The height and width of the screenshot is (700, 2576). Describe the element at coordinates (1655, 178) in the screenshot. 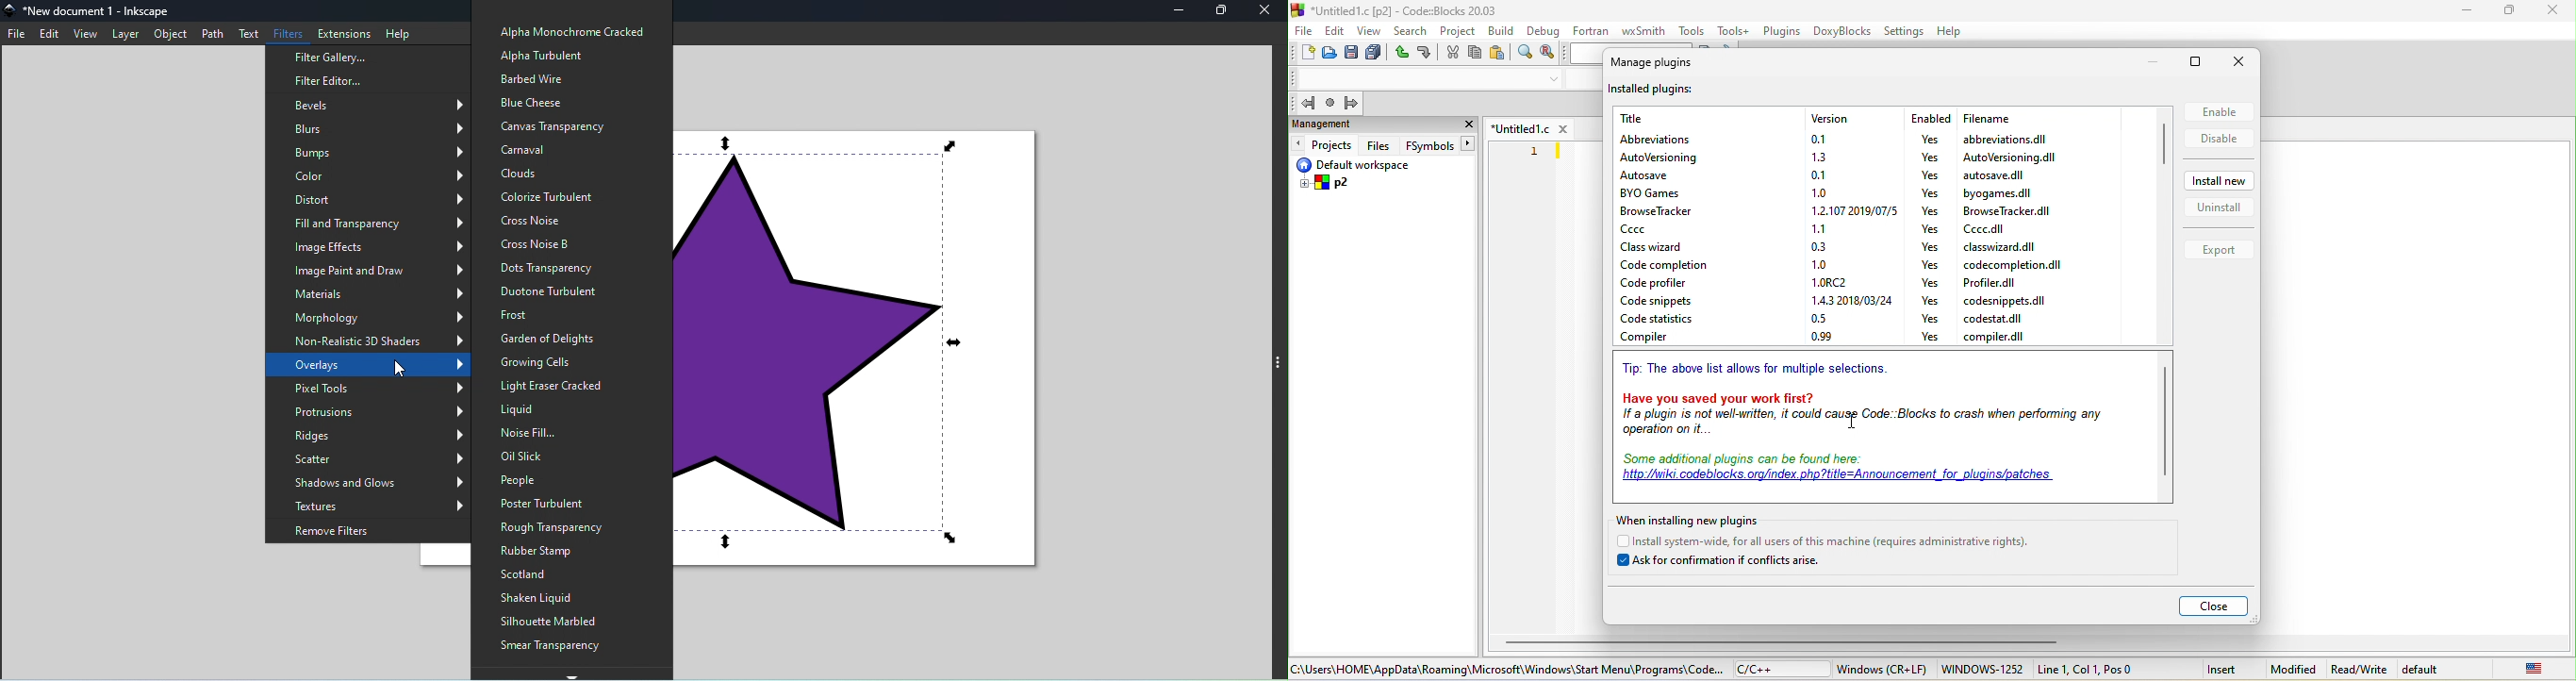

I see `autosave` at that location.